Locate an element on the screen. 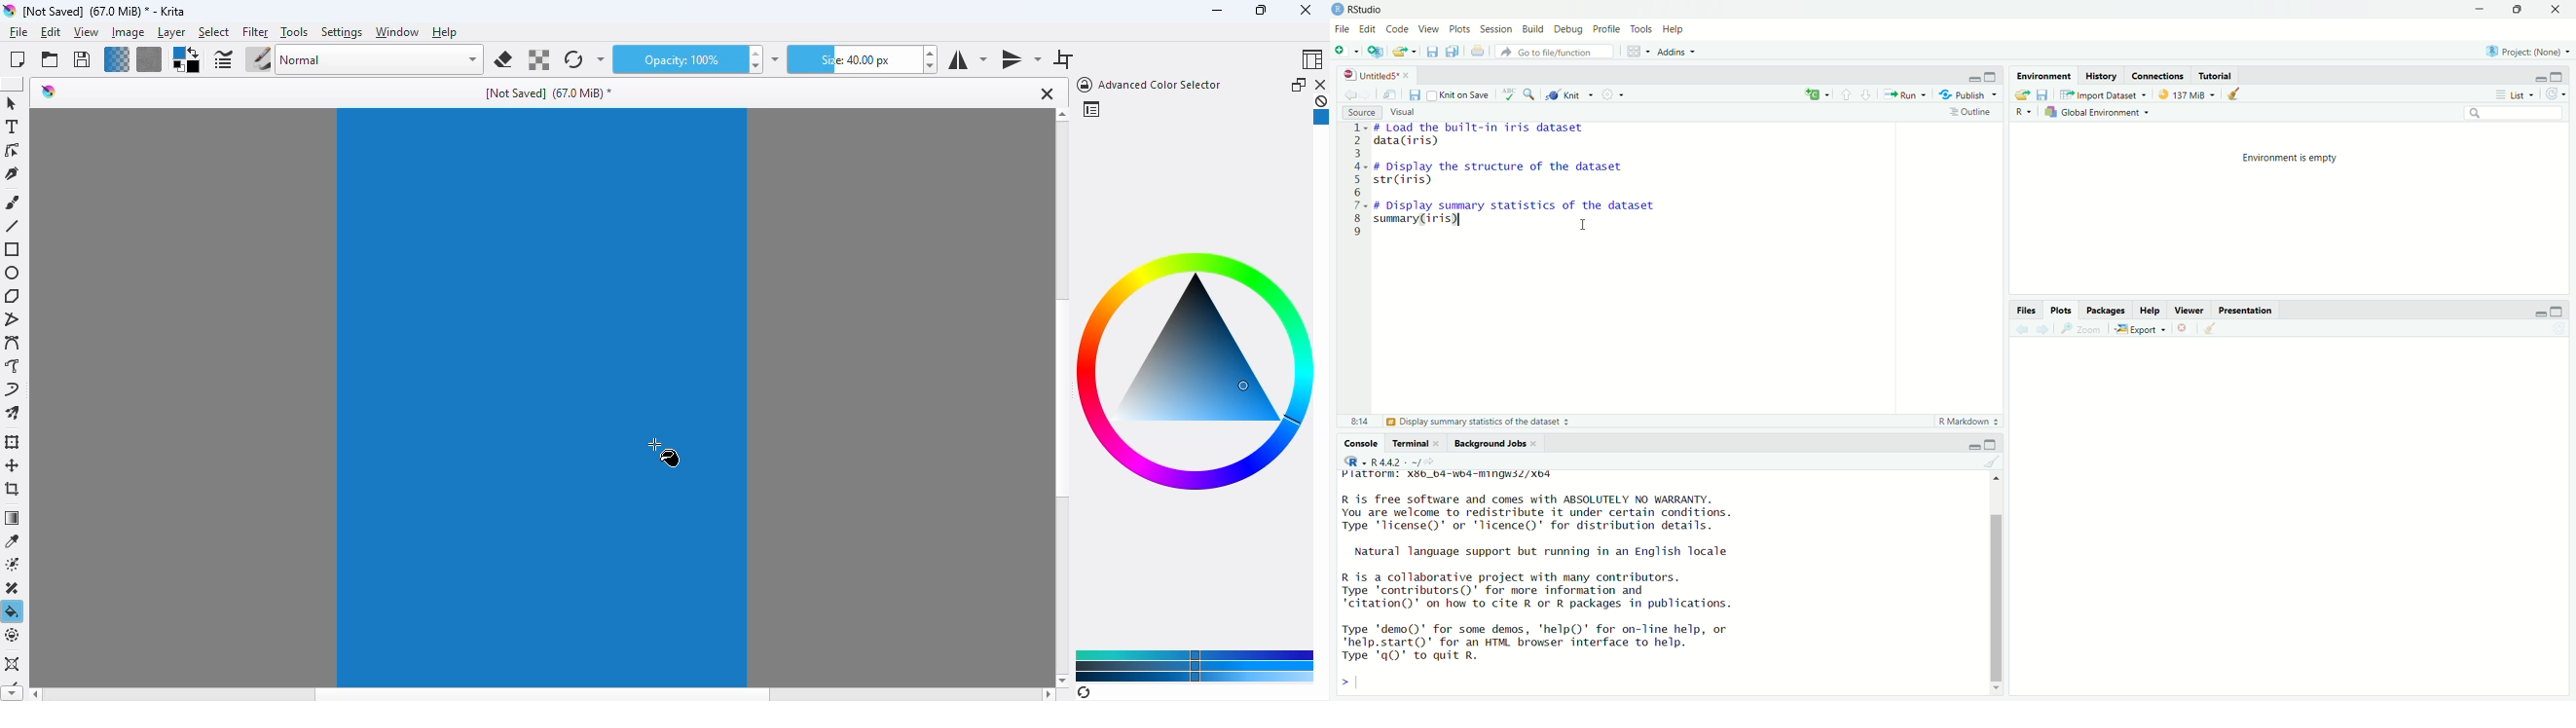 This screenshot has height=728, width=2576. Debug is located at coordinates (1569, 29).